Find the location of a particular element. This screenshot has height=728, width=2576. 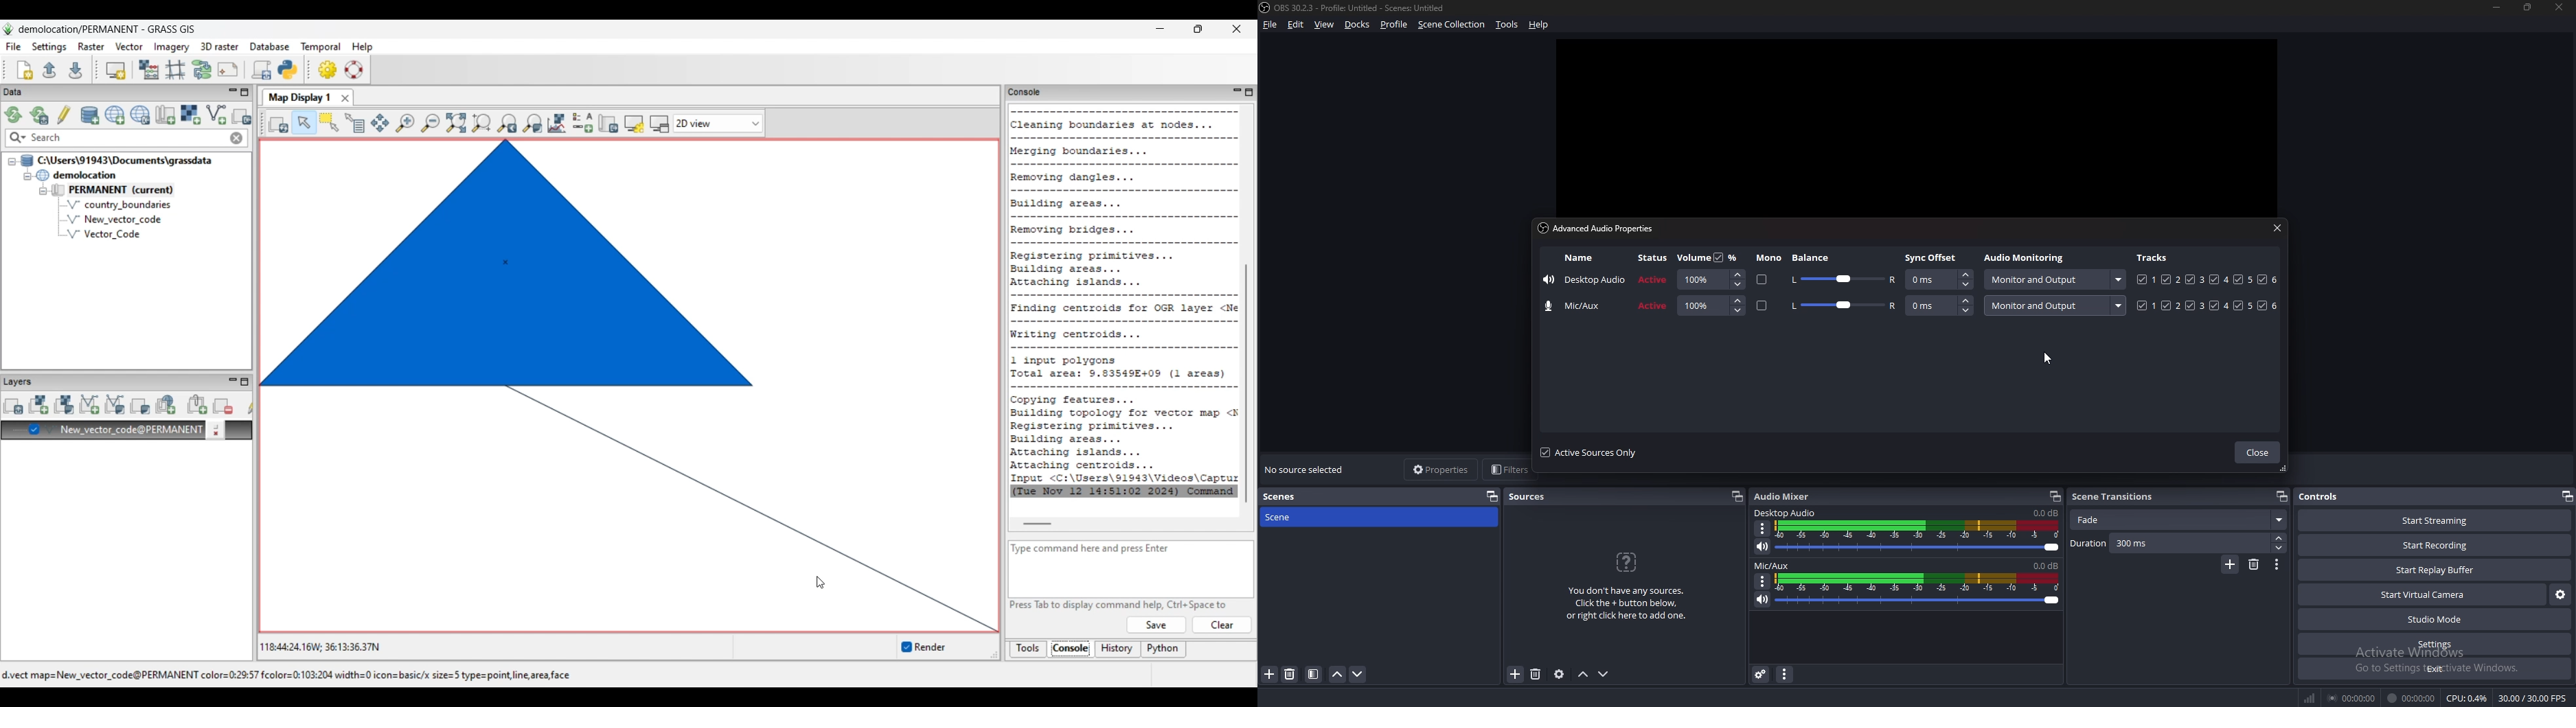

audio mixer is located at coordinates (1787, 497).